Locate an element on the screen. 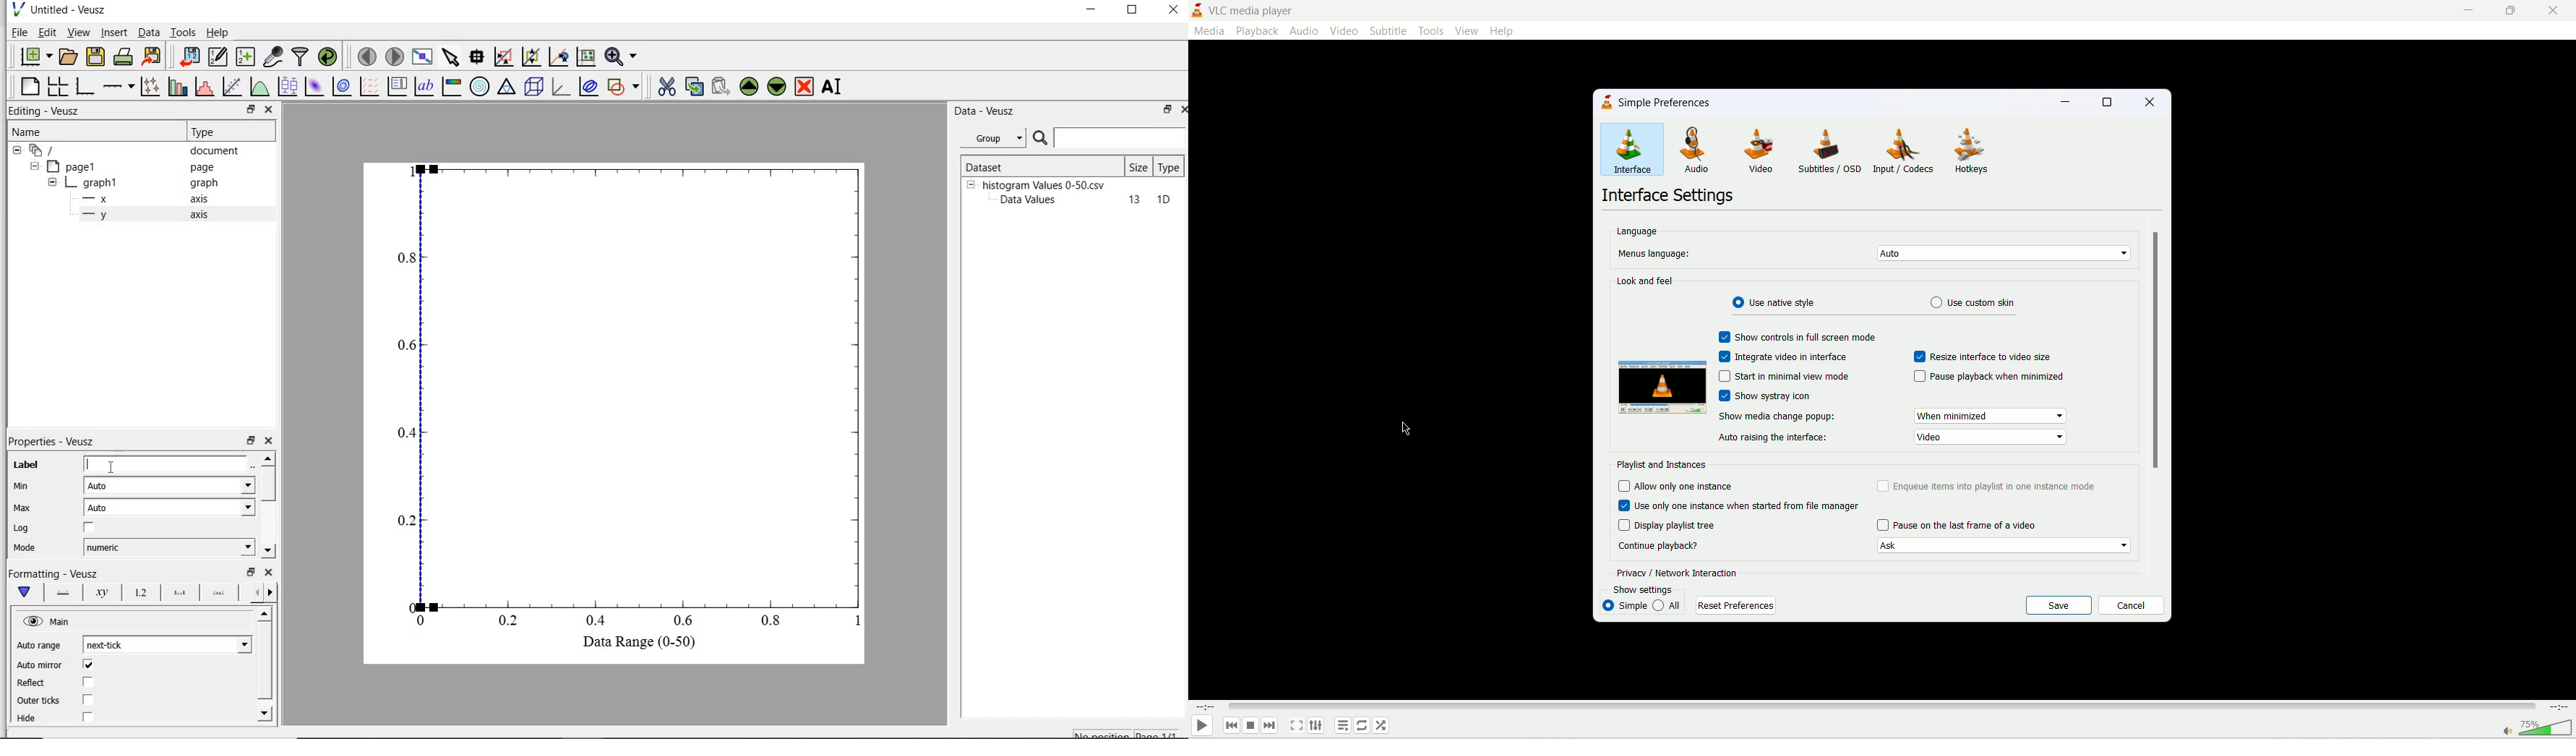 This screenshot has width=2576, height=756. close is located at coordinates (270, 110).